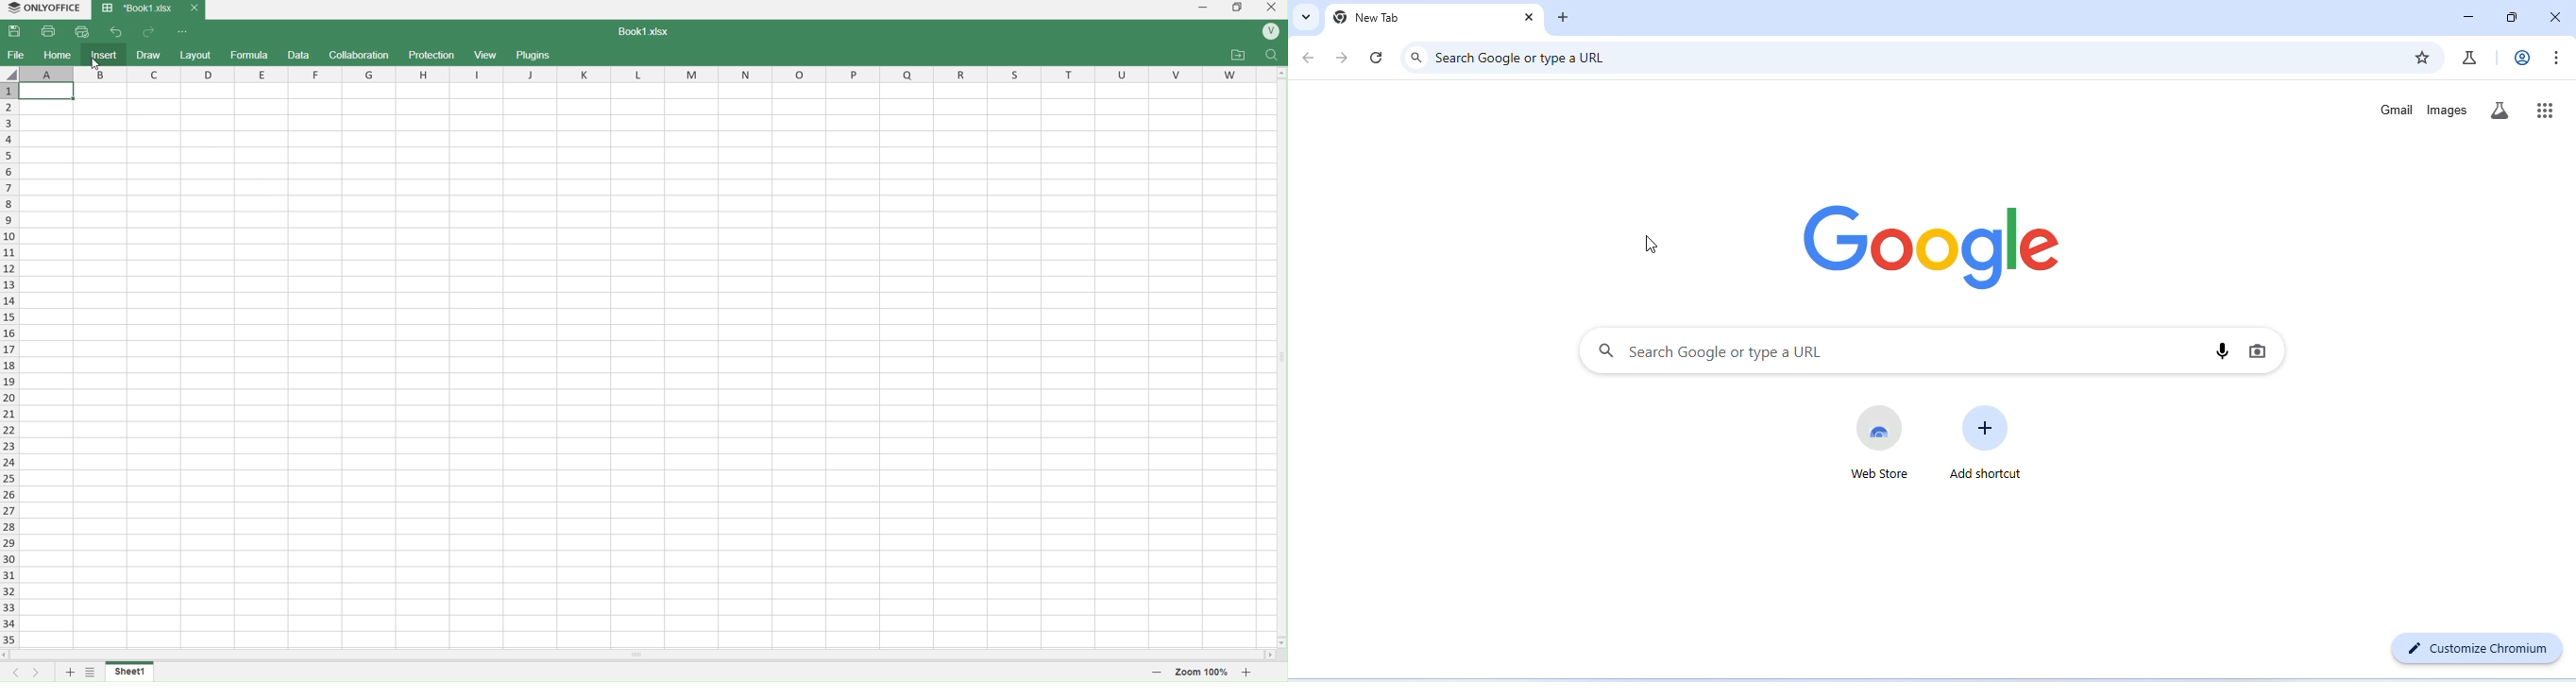 Image resolution: width=2576 pixels, height=700 pixels. Describe the element at coordinates (1271, 656) in the screenshot. I see `move right` at that location.